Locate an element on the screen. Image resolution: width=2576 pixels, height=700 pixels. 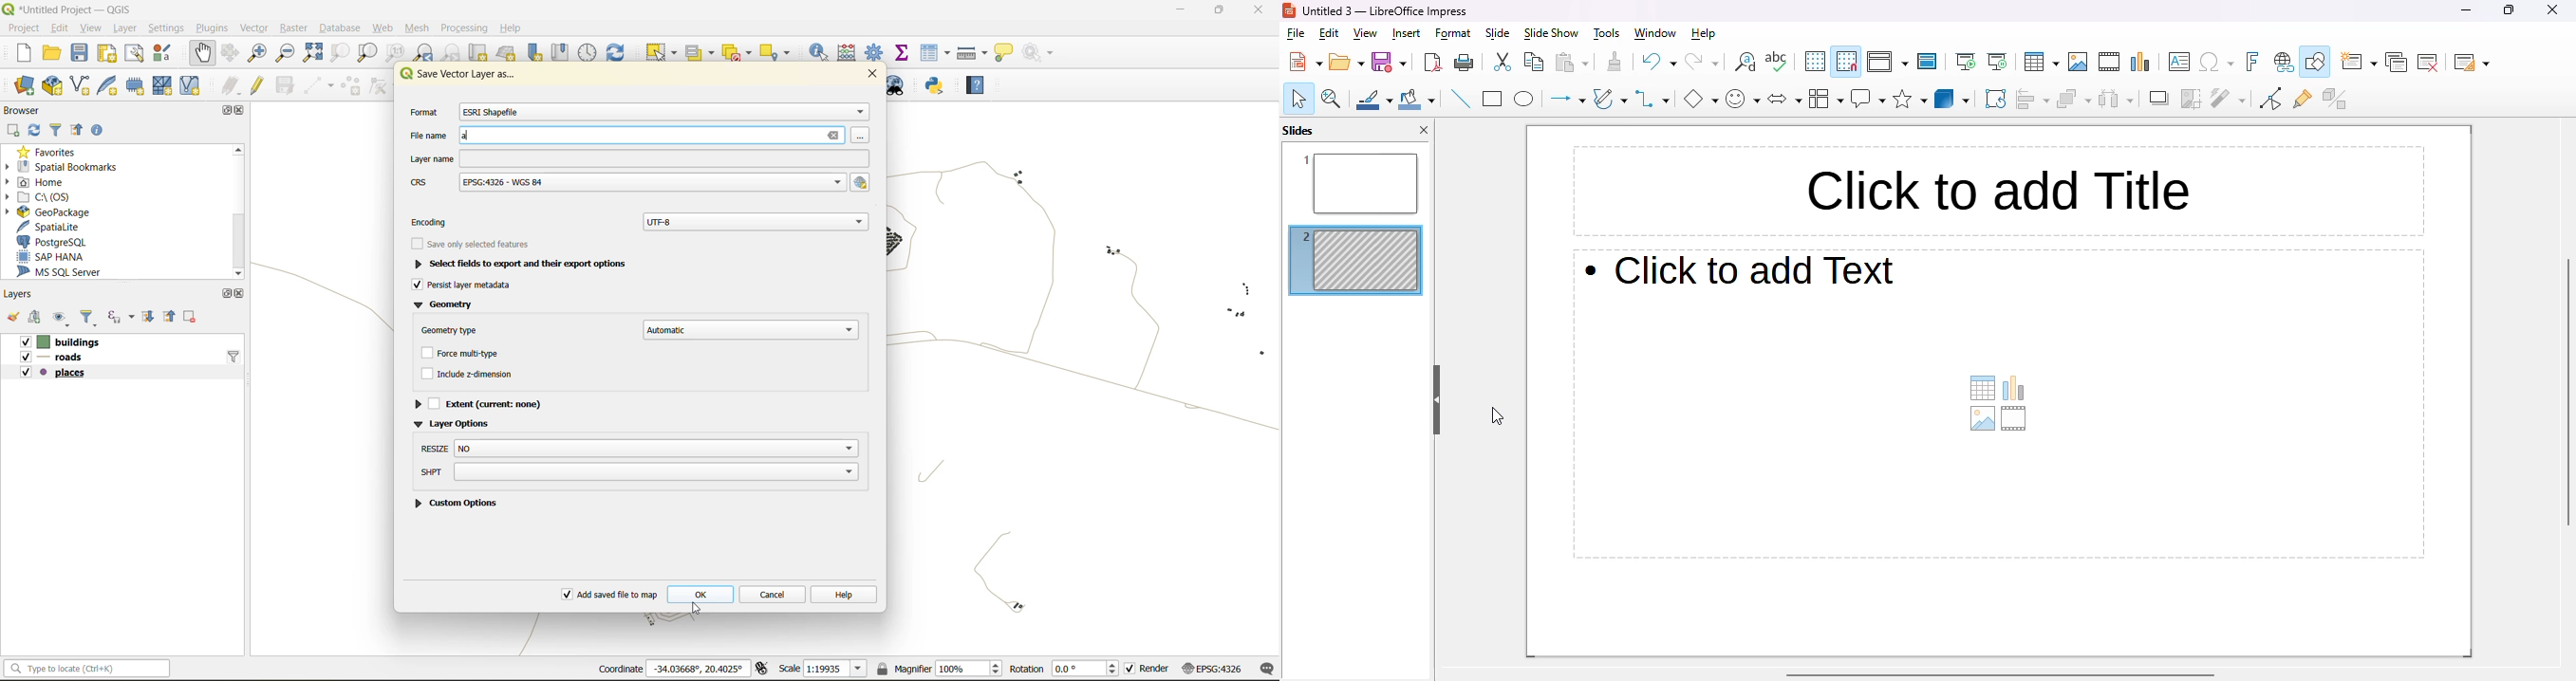
insert fontwork text is located at coordinates (2253, 63).